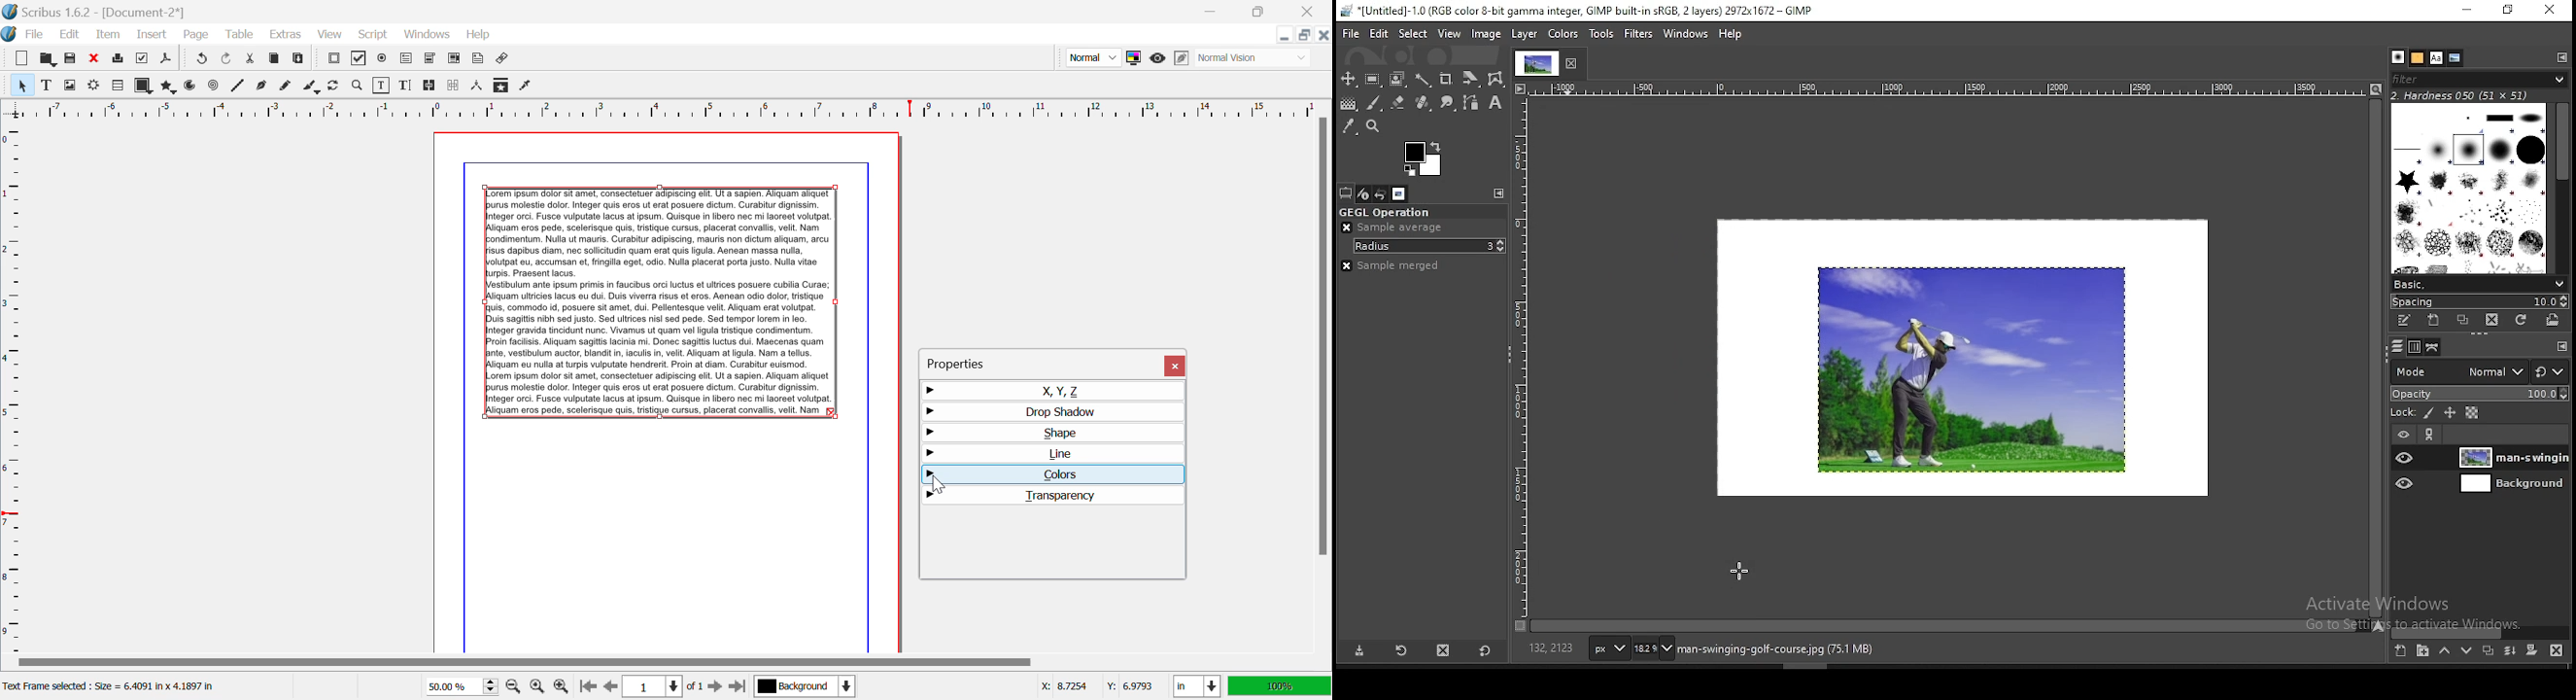 The image size is (2576, 700). I want to click on Measurement Units, so click(1198, 688).